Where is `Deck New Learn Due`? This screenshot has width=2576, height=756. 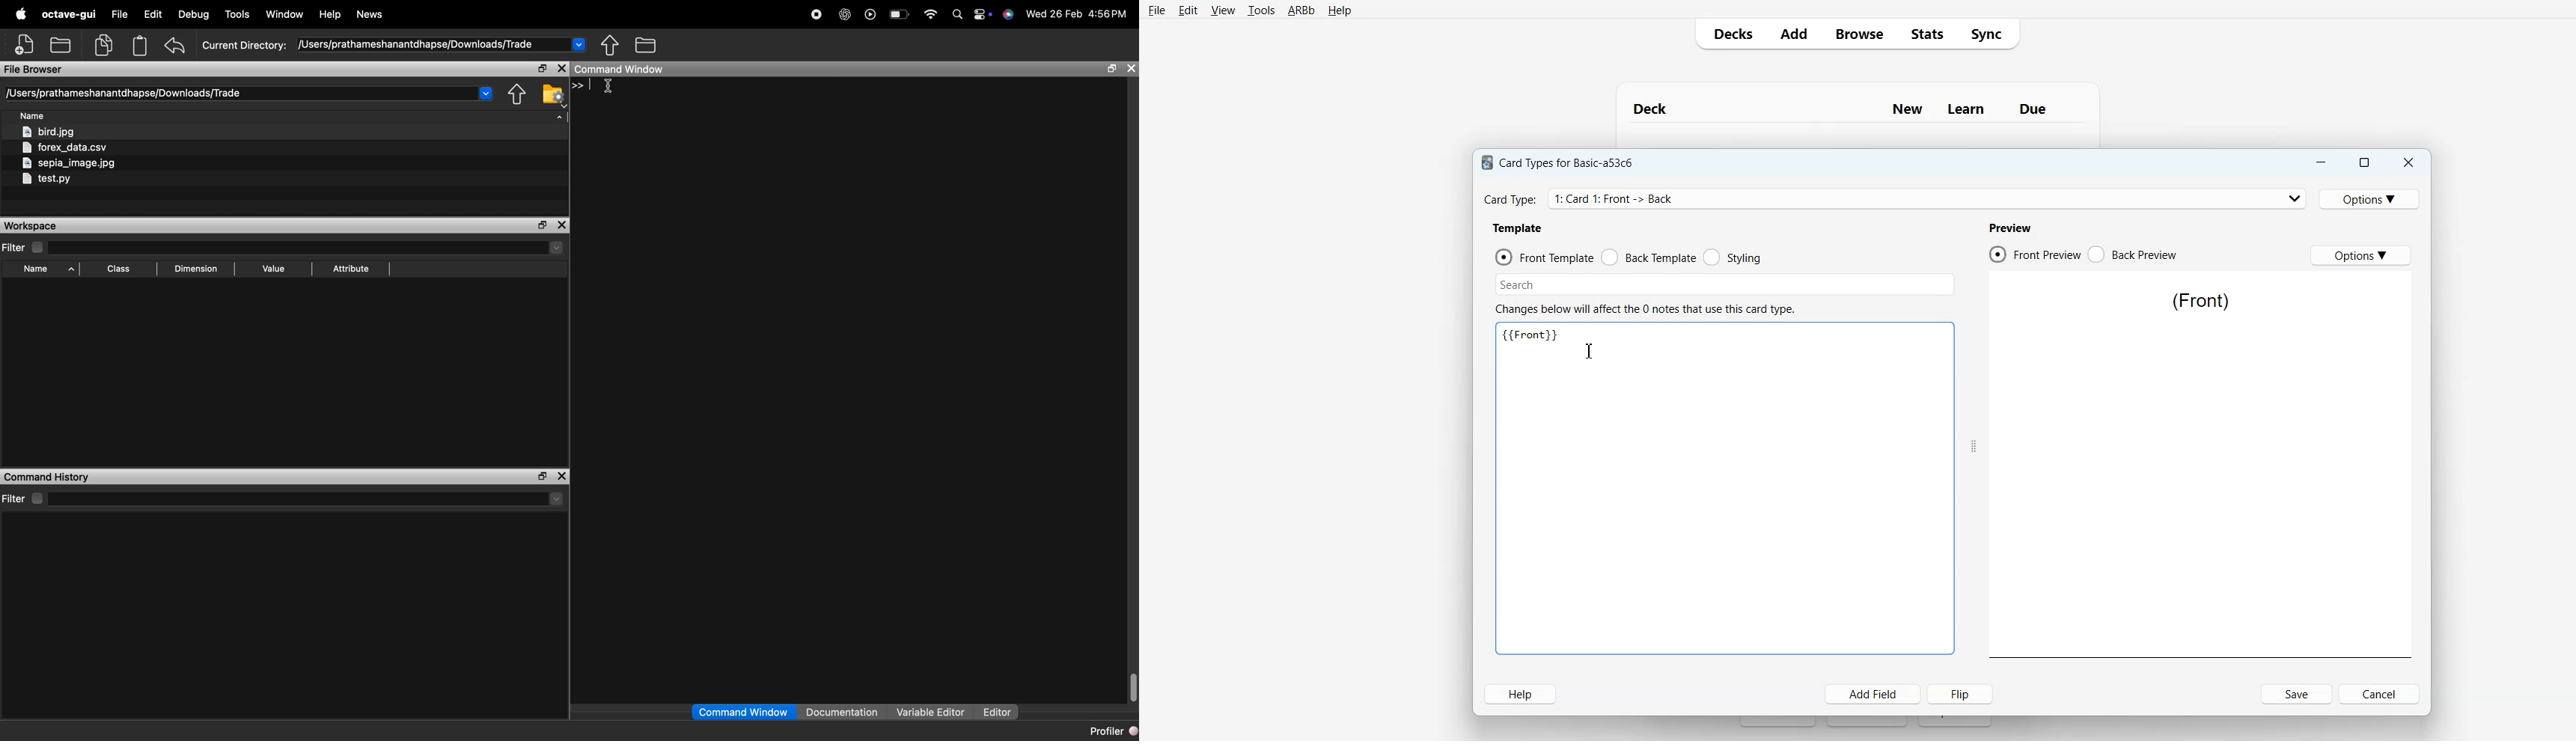 Deck New Learn Due is located at coordinates (1848, 109).